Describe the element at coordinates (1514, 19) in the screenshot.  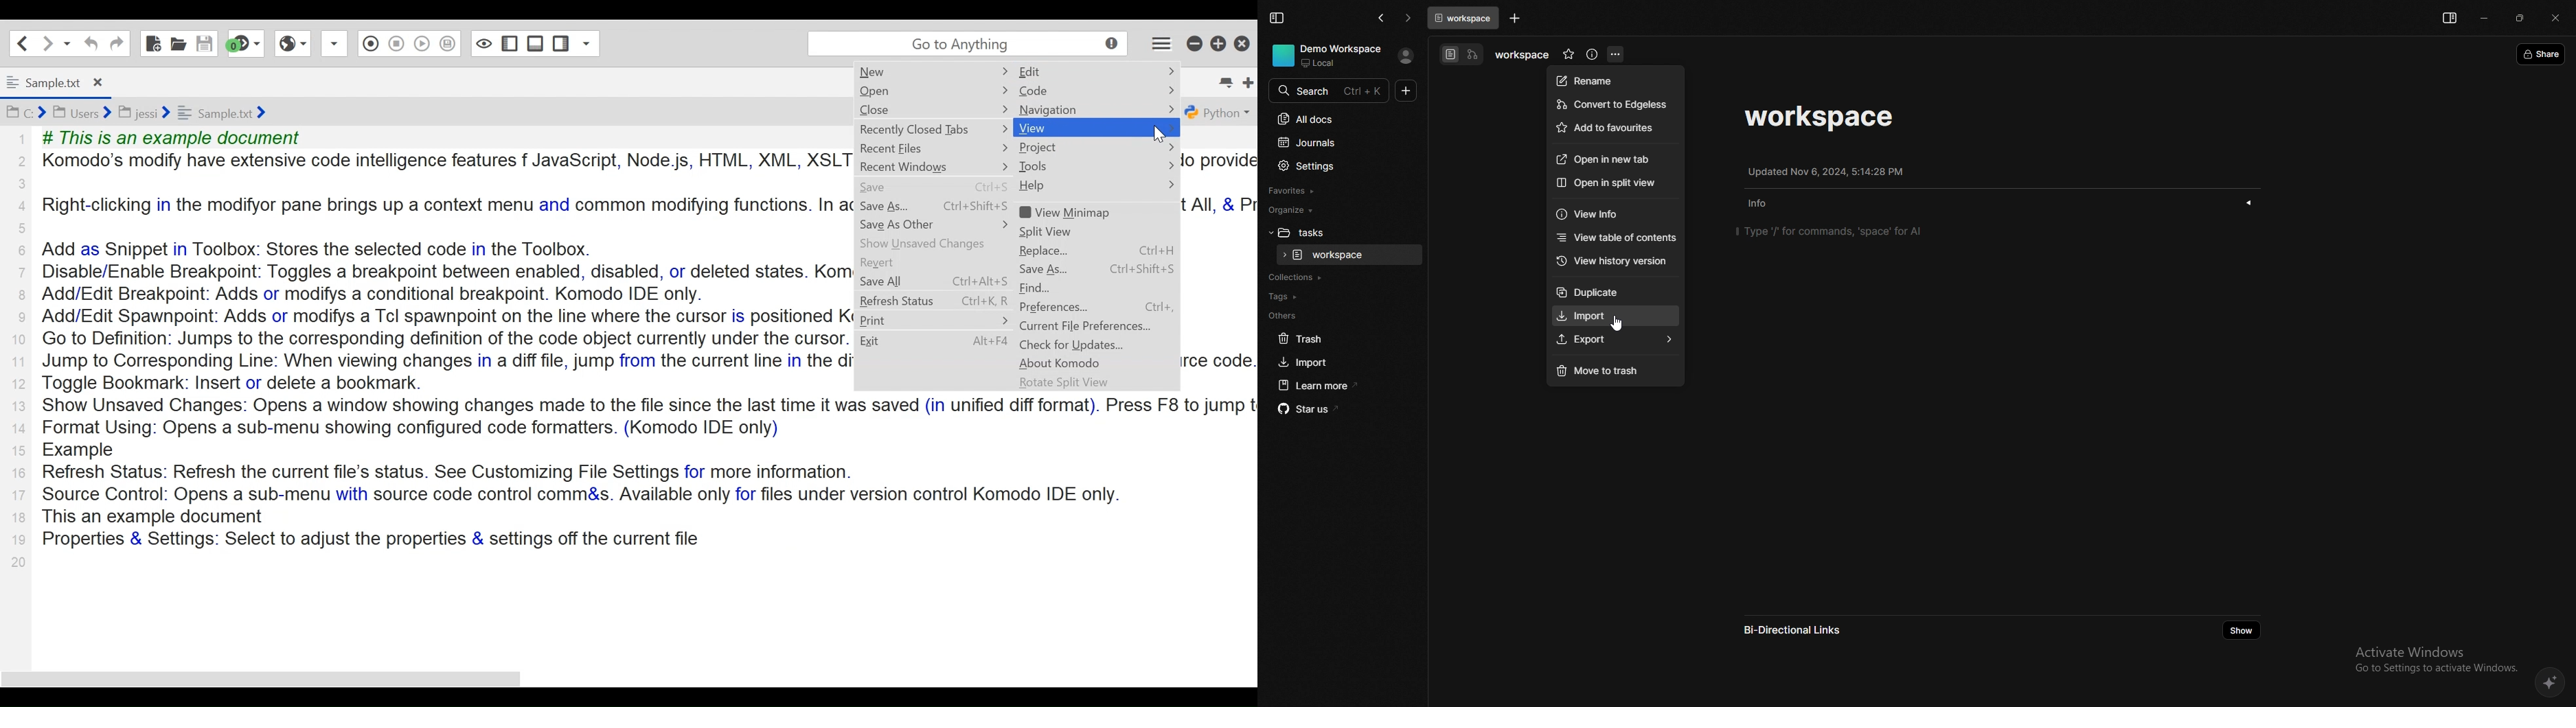
I see `add task` at that location.